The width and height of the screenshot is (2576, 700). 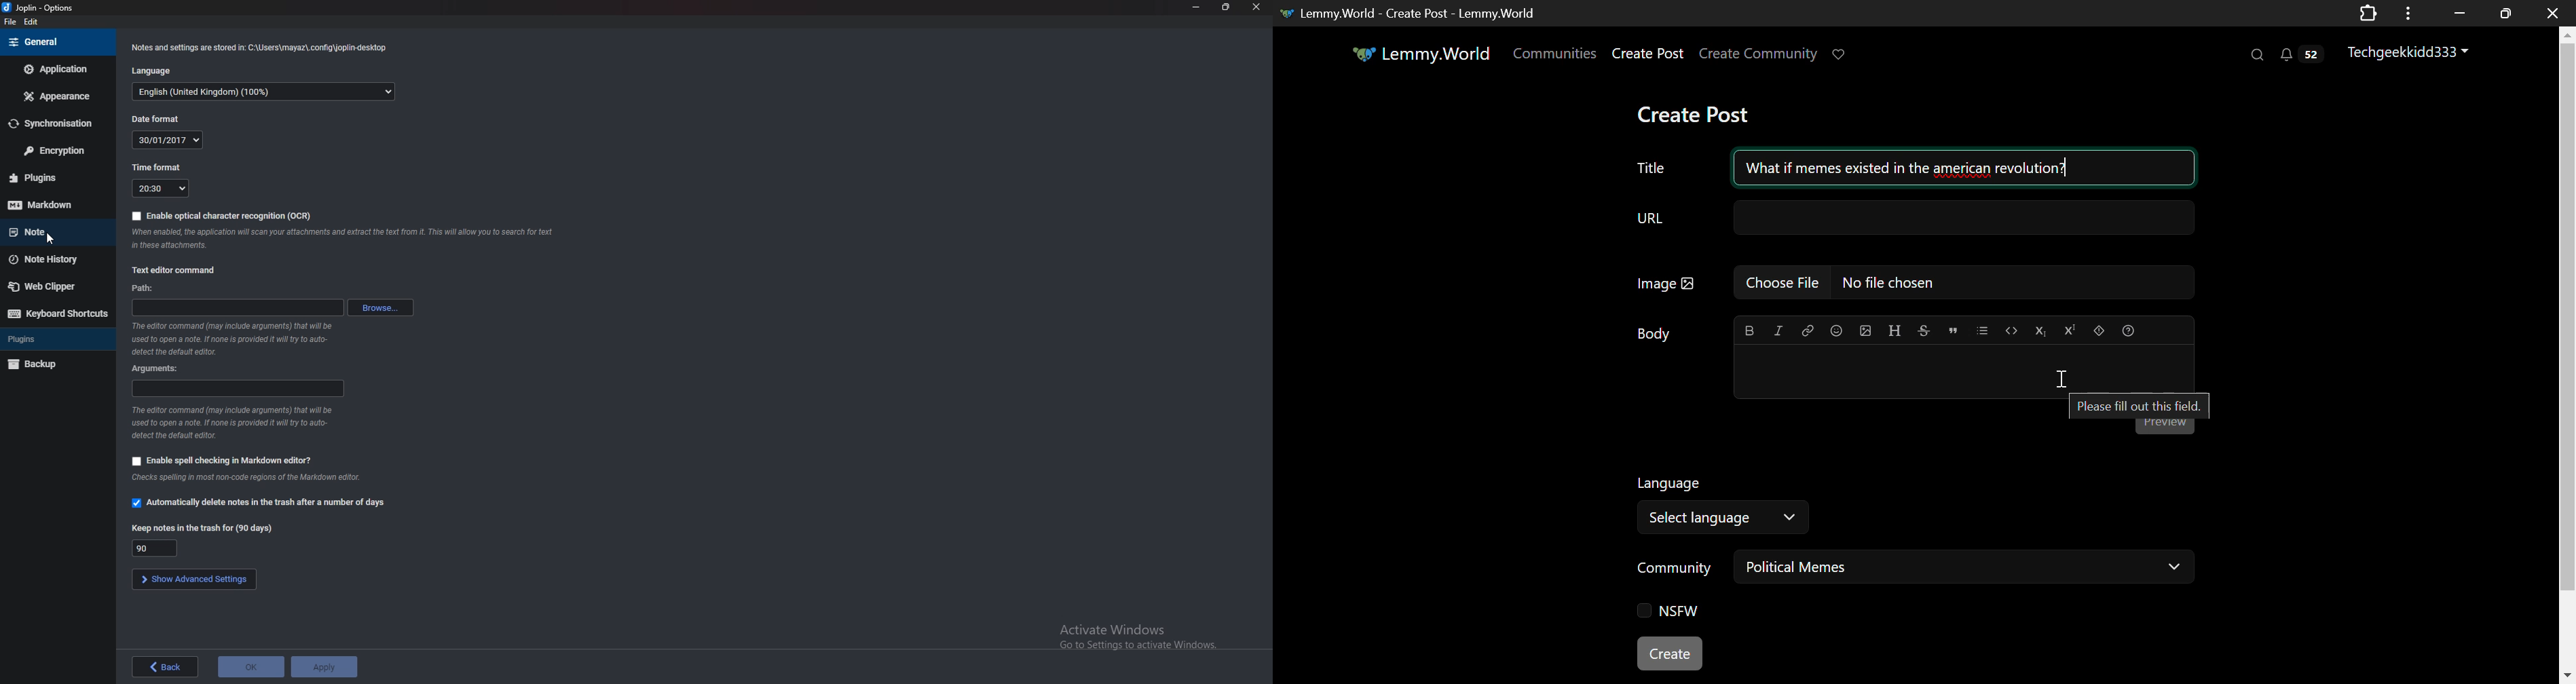 I want to click on Plugins, so click(x=53, y=338).